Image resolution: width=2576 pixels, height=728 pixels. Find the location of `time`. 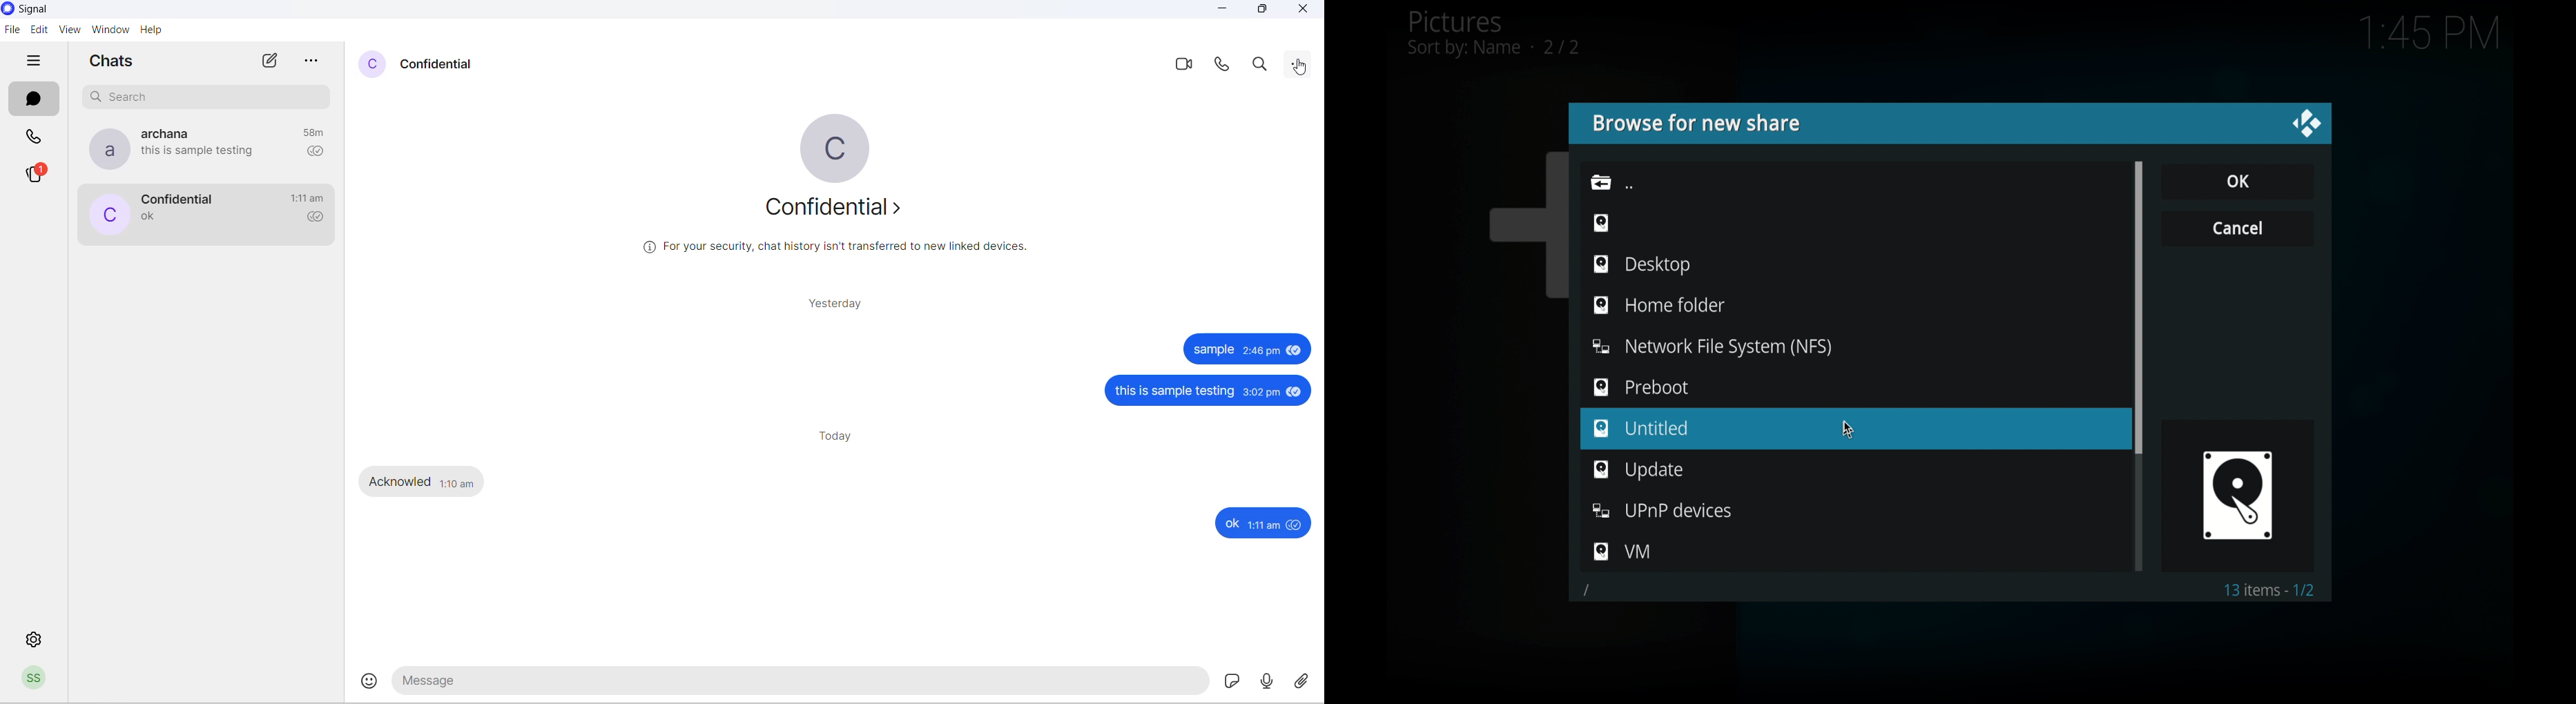

time is located at coordinates (2429, 34).